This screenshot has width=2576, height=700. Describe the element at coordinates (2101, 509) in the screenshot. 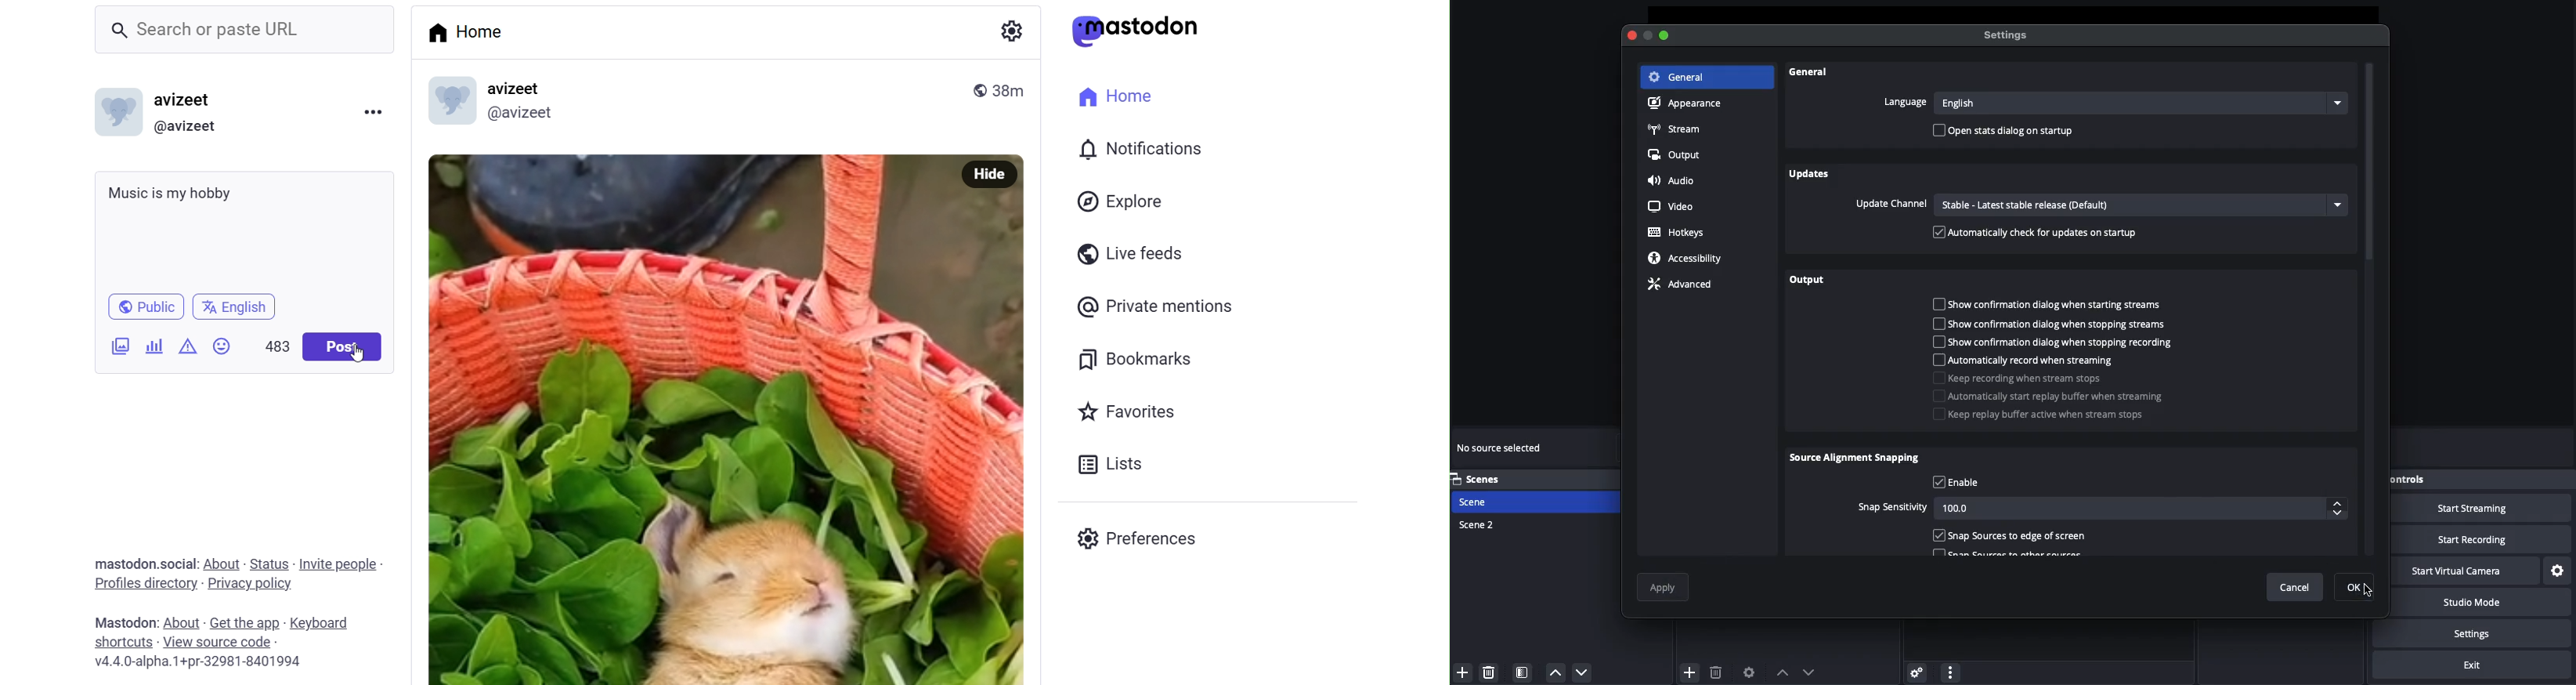

I see `Snap sensitivity` at that location.